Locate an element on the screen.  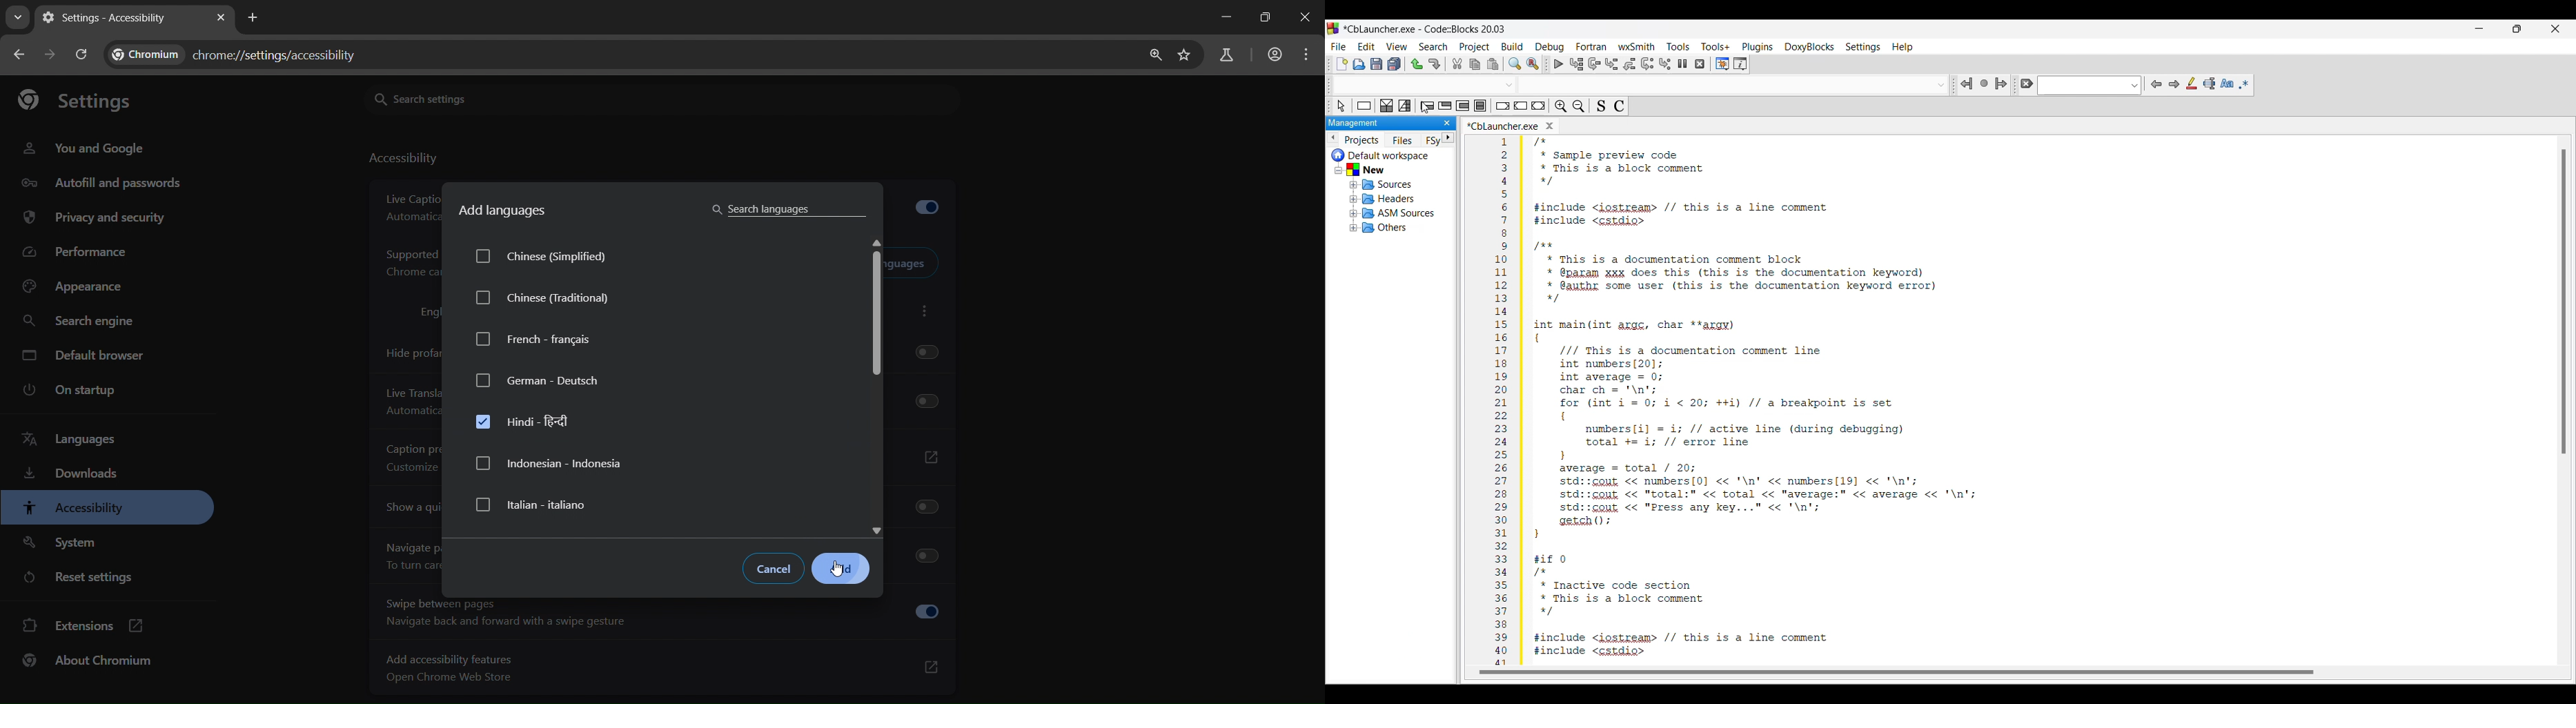
cursor is located at coordinates (840, 569).